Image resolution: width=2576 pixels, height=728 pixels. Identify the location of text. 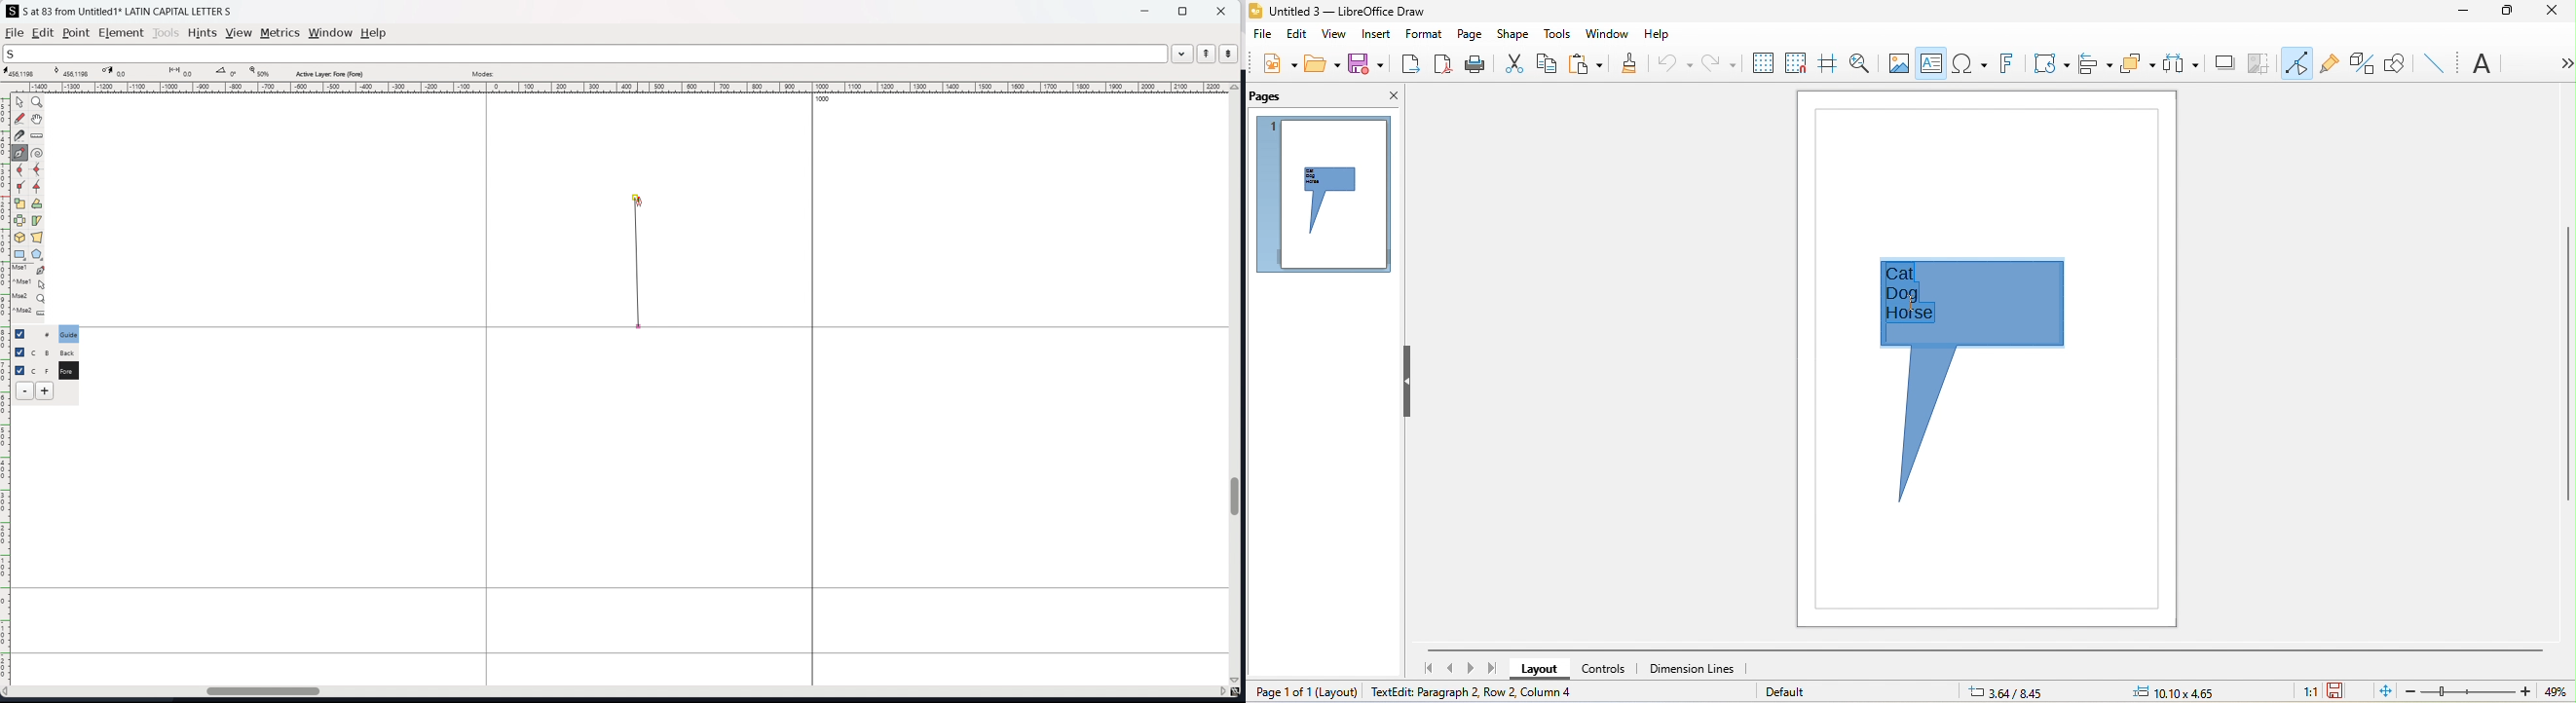
(2484, 65).